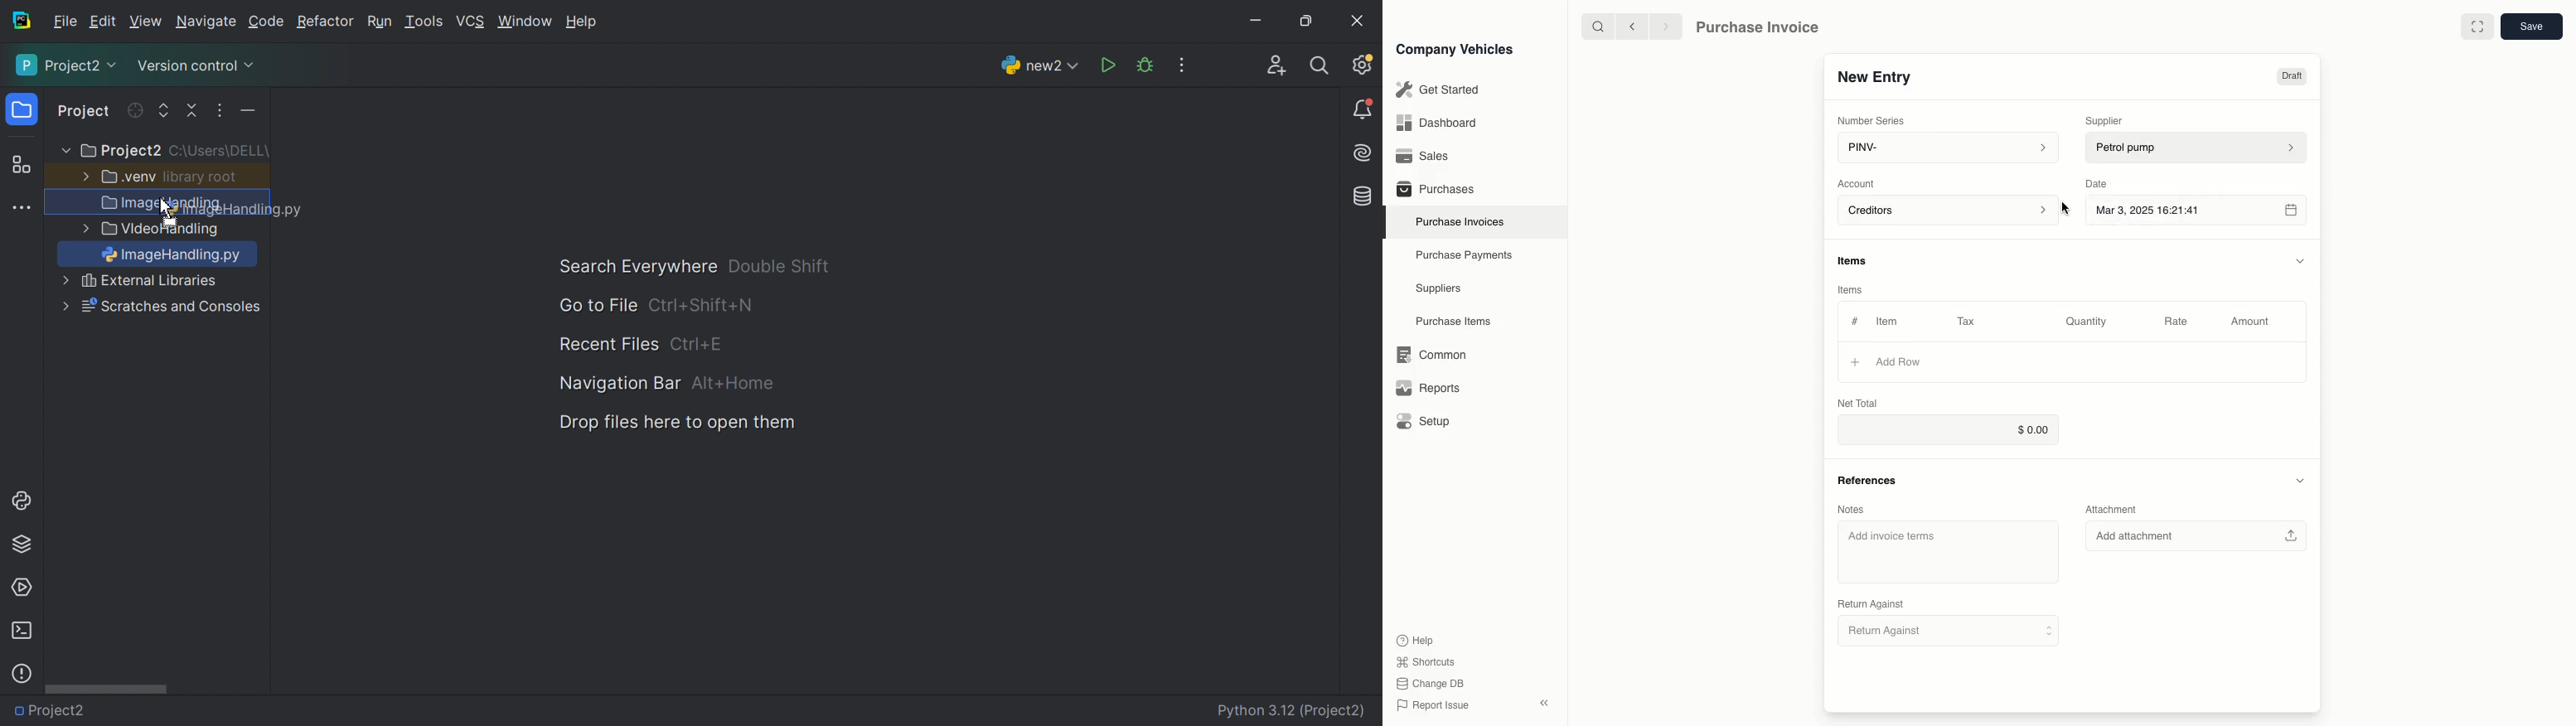 The width and height of the screenshot is (2576, 728). What do you see at coordinates (1945, 211) in the screenshot?
I see `Account` at bounding box center [1945, 211].